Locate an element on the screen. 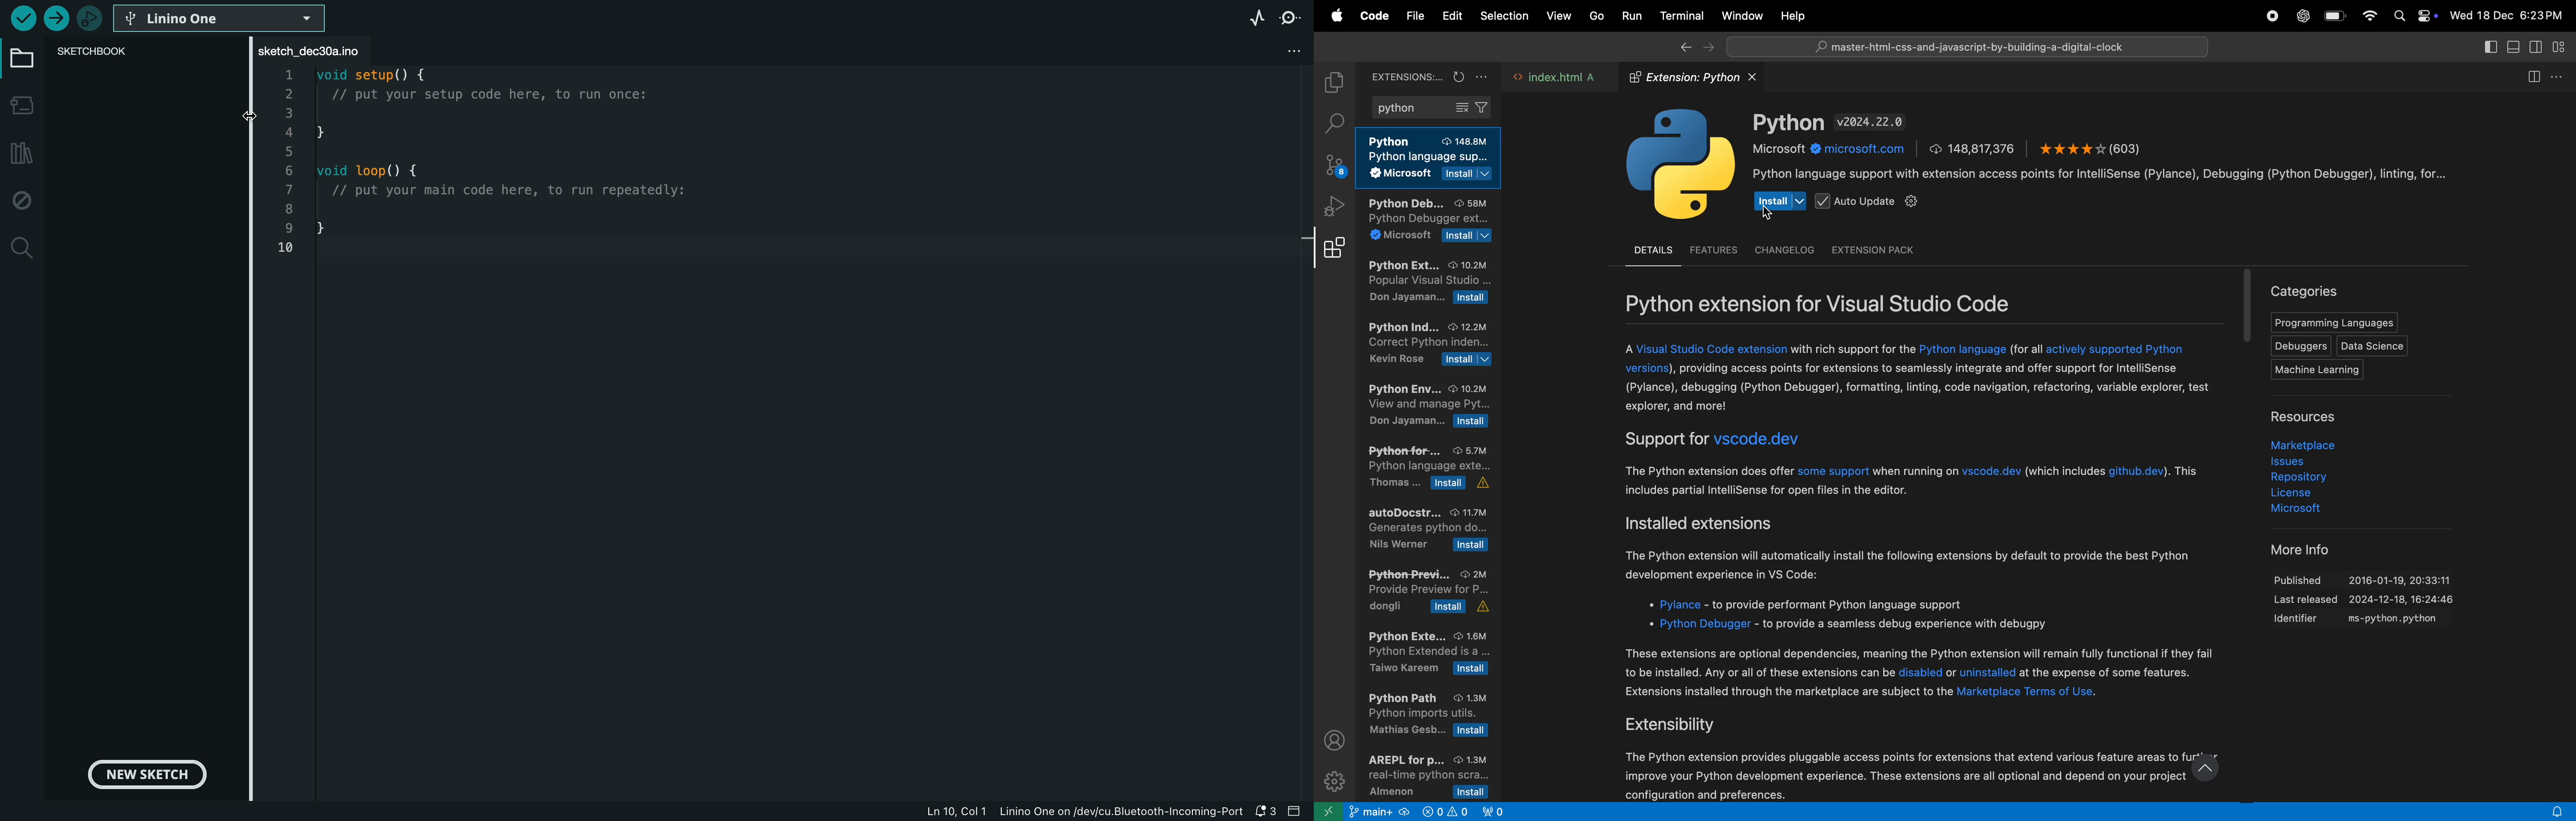  main git is located at coordinates (1379, 813).